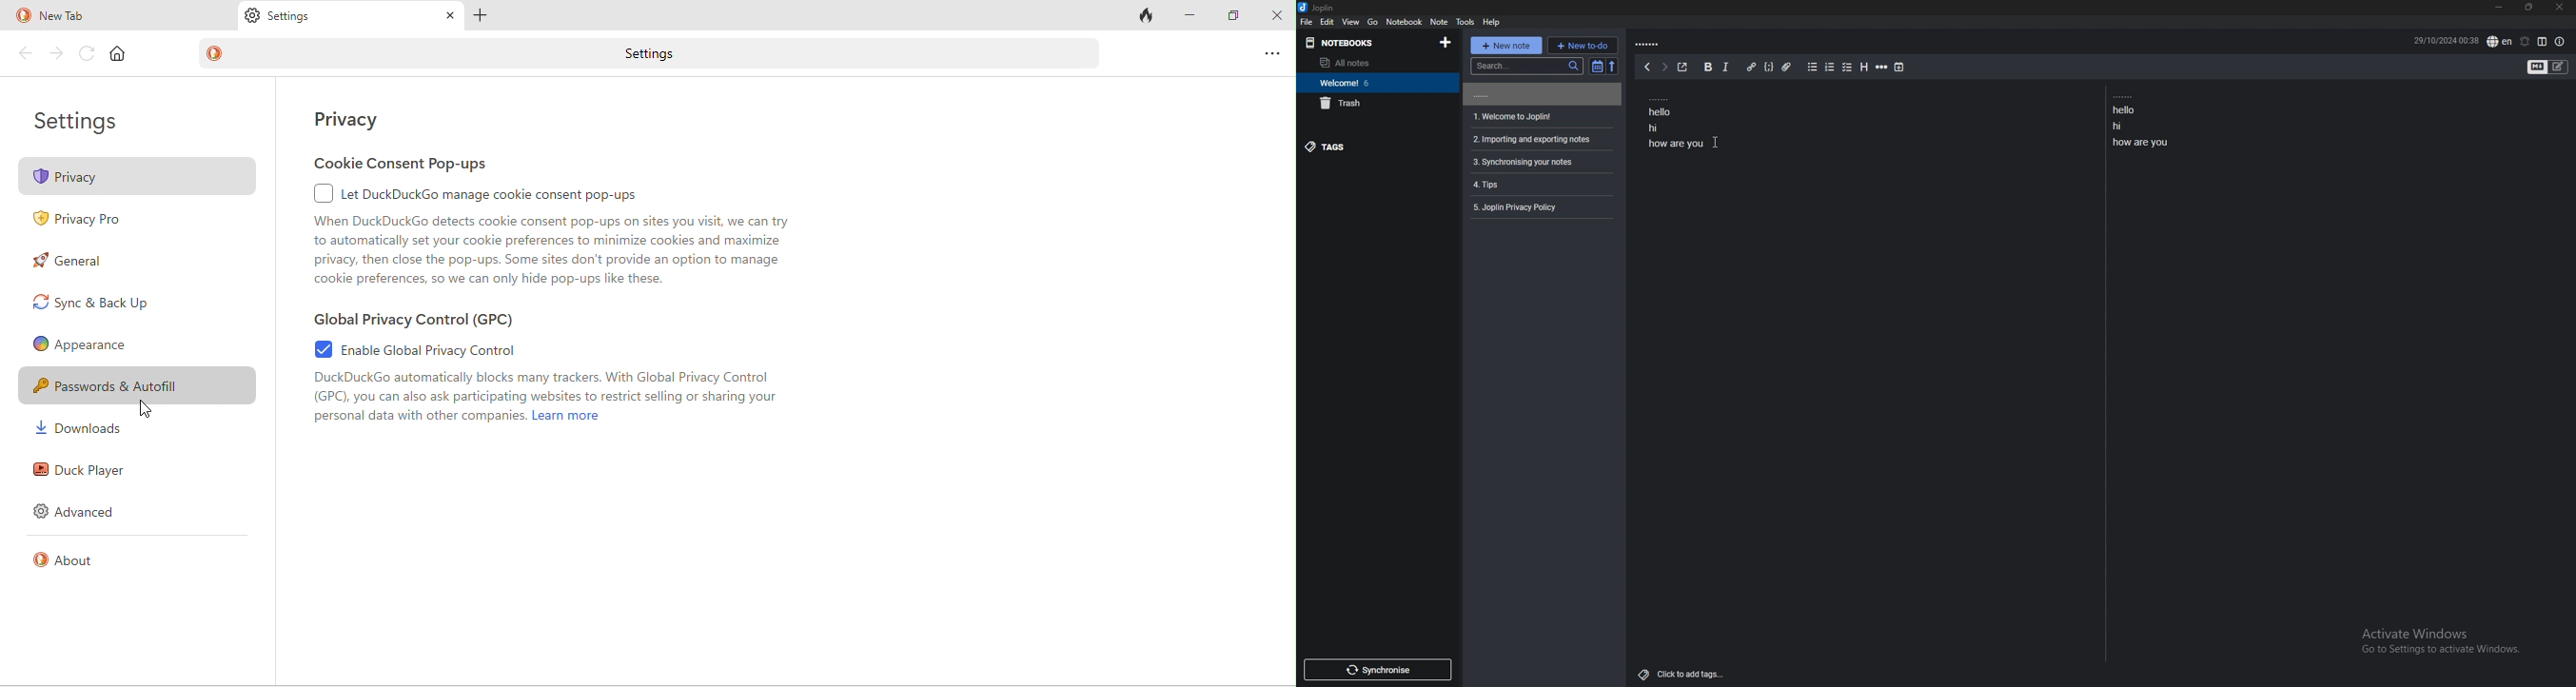 The image size is (2576, 700). I want to click on joplin, so click(1318, 8).